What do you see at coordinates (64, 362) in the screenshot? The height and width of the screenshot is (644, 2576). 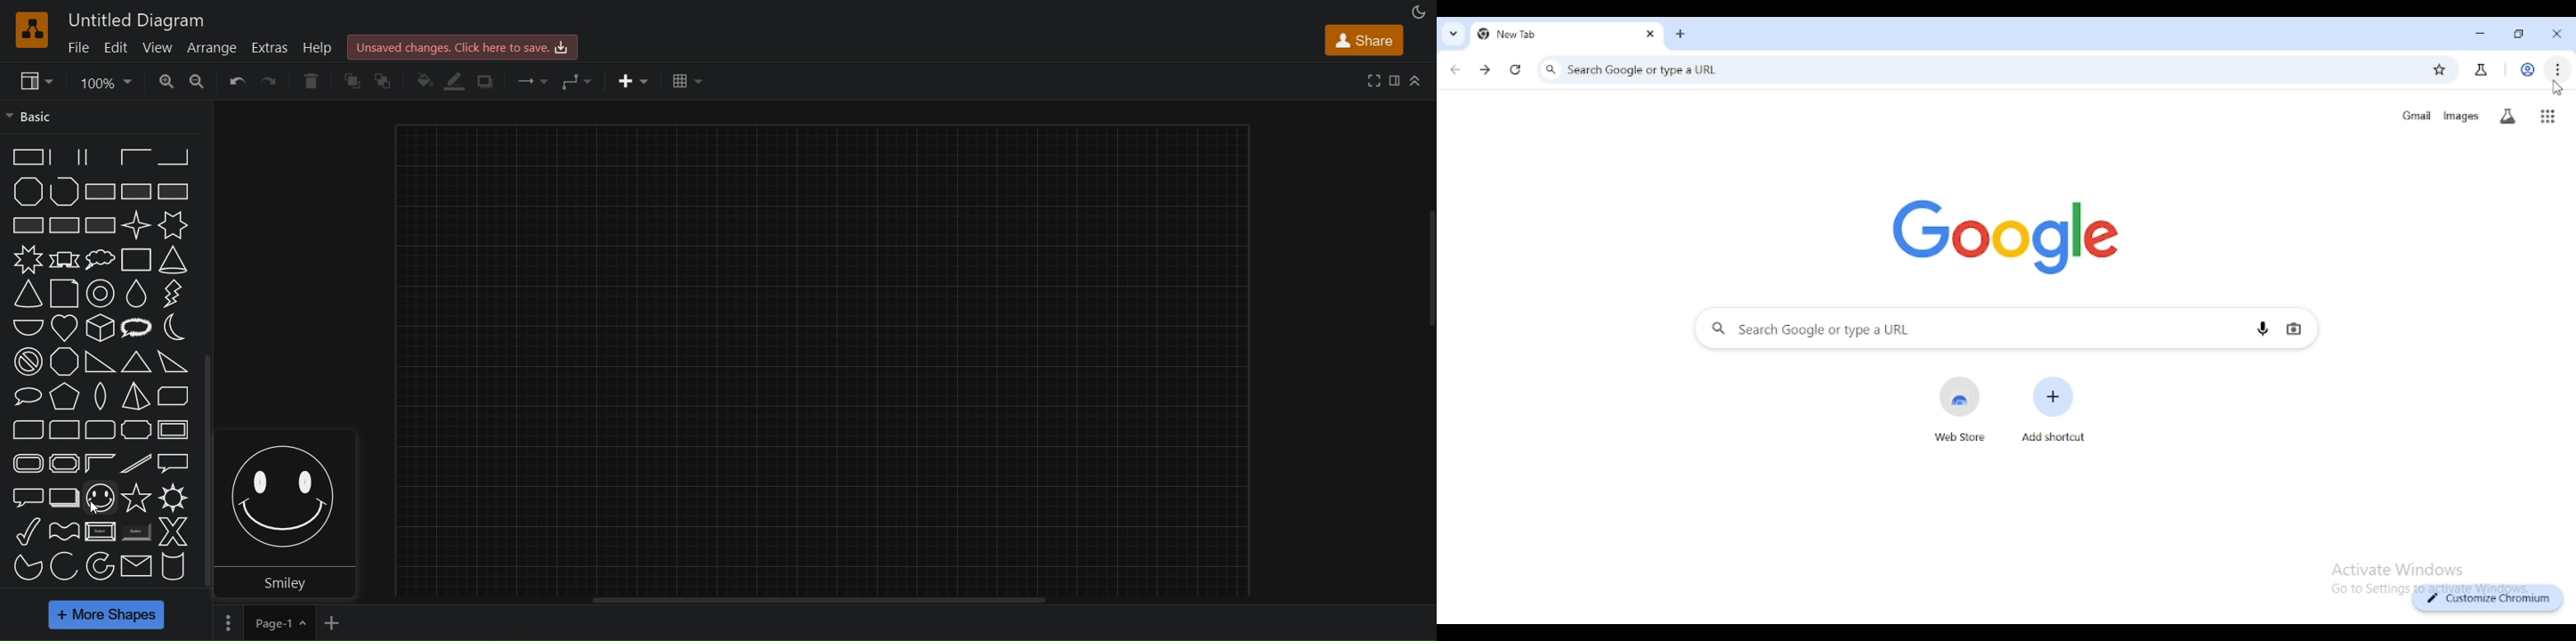 I see `octagon` at bounding box center [64, 362].